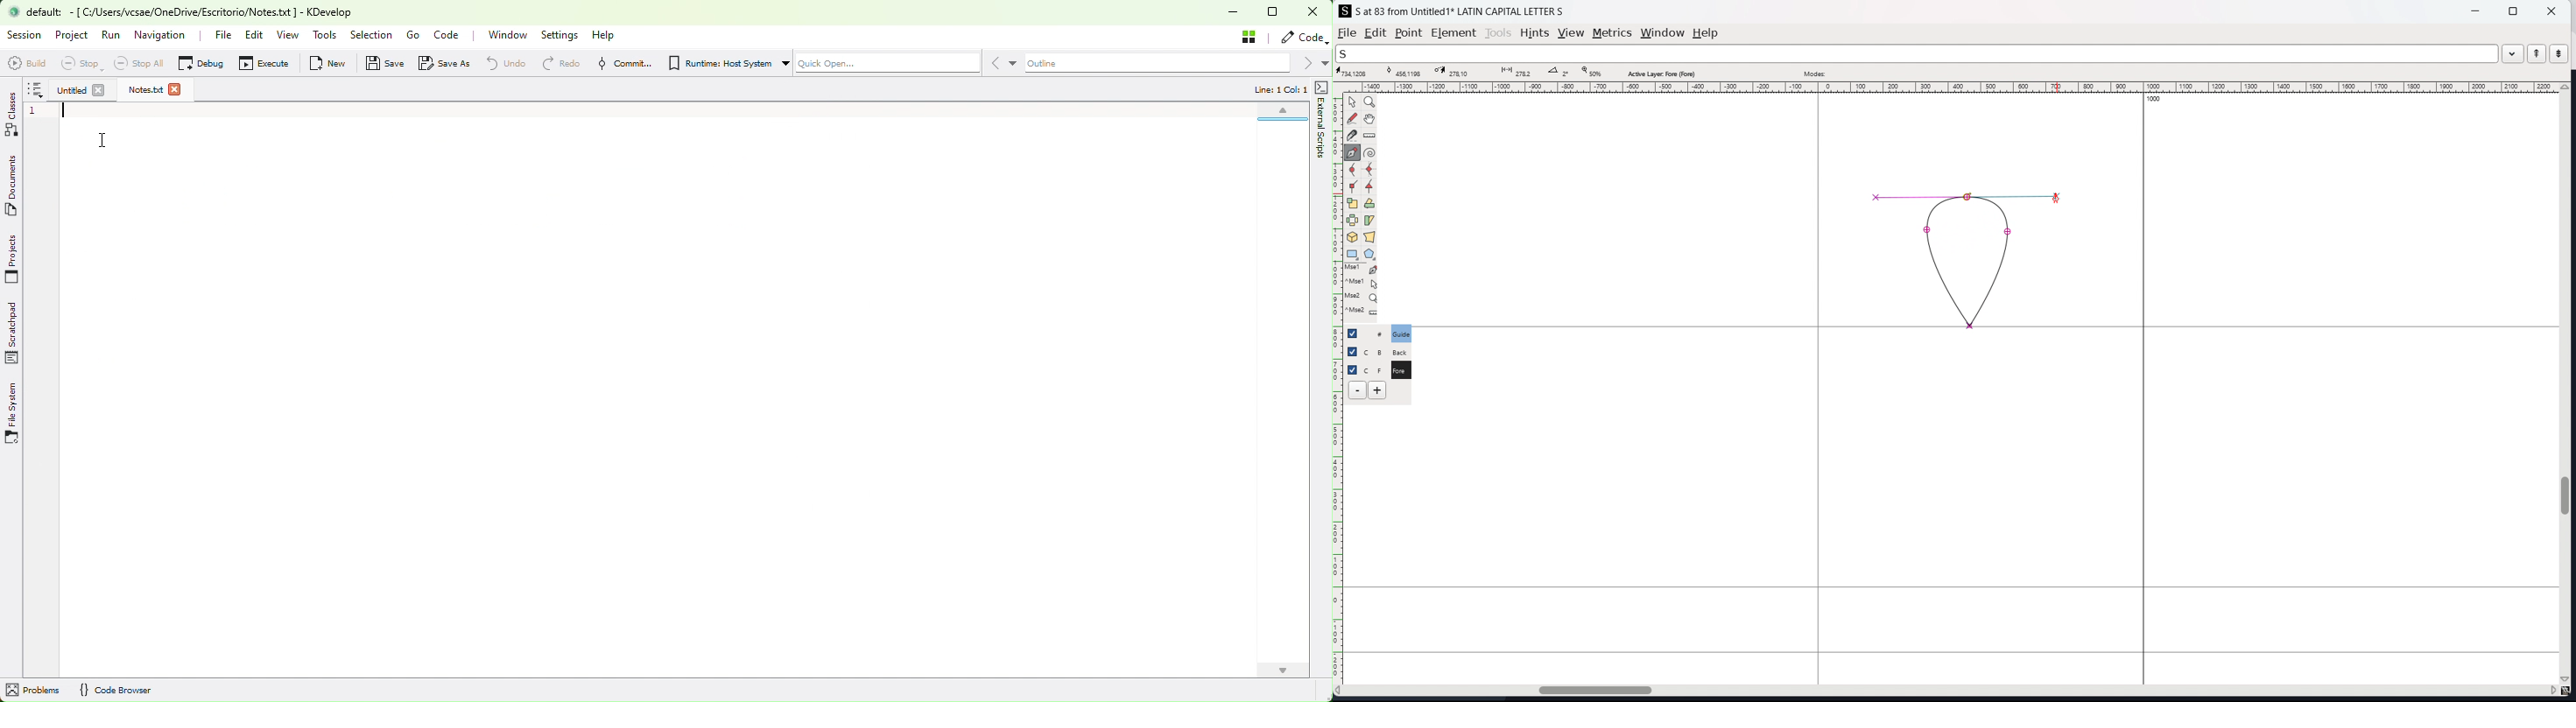 This screenshot has width=2576, height=728. I want to click on next word in the wordlist, so click(2559, 53).